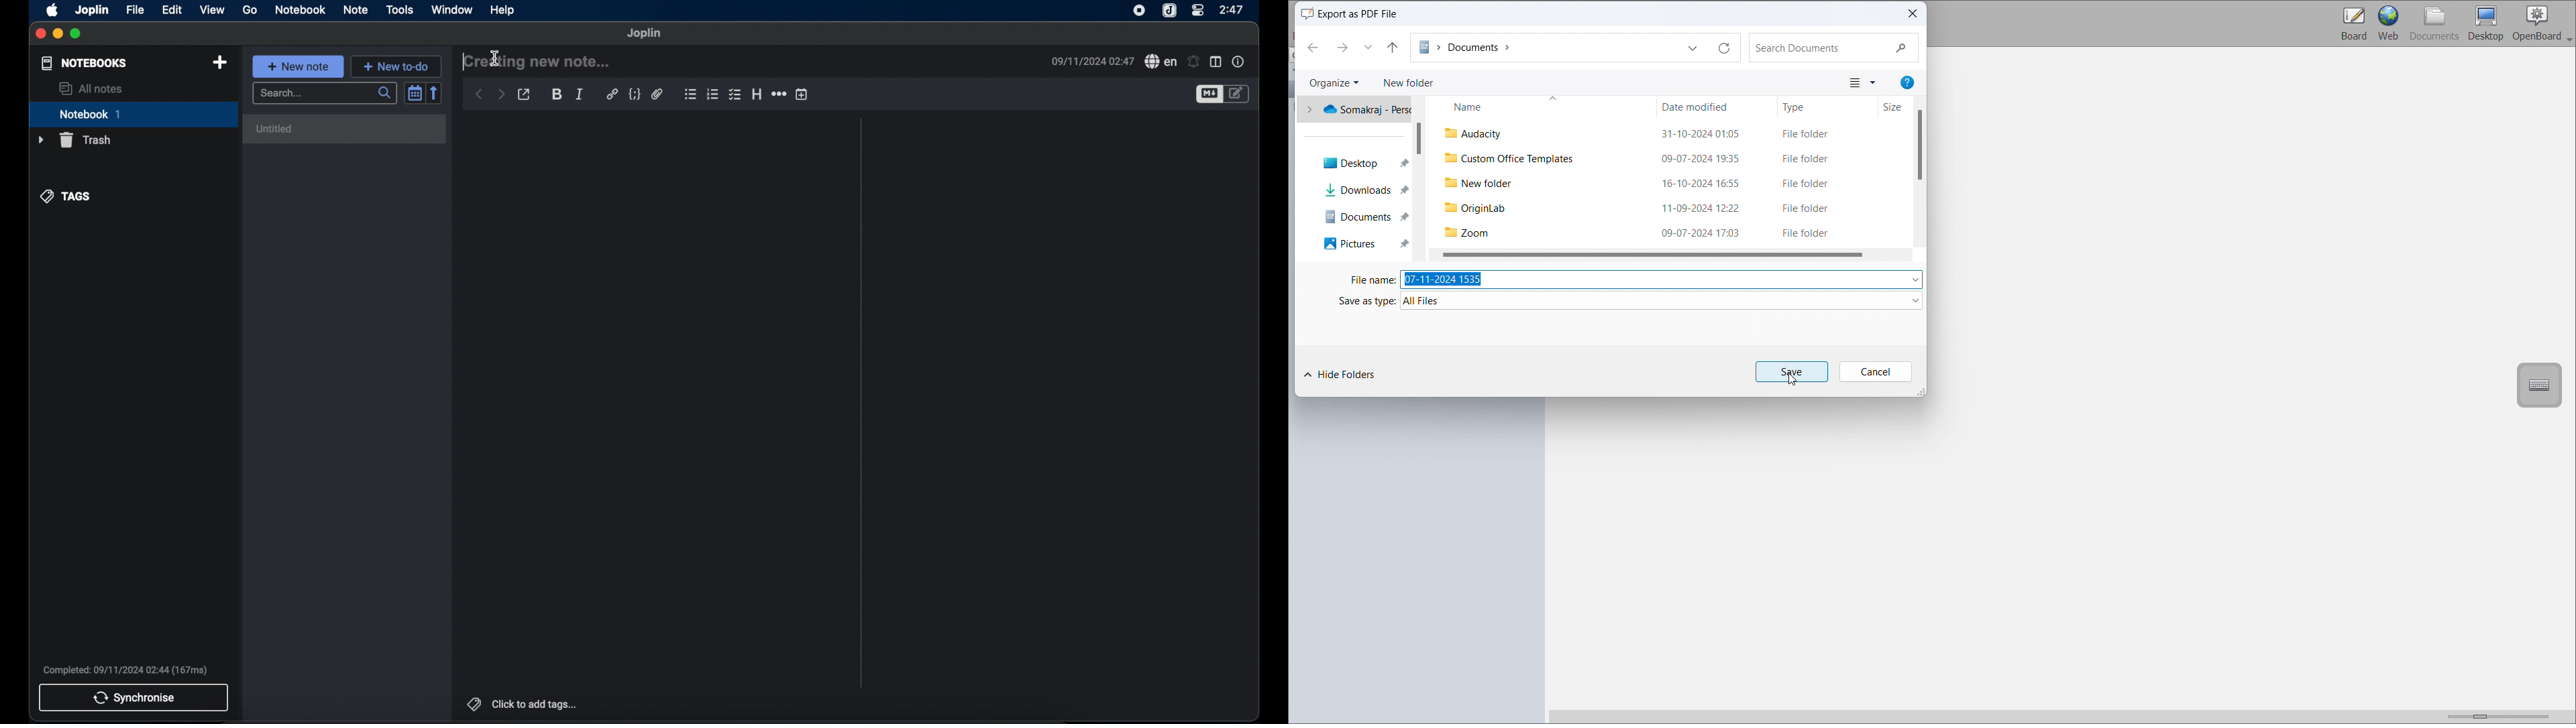  Describe the element at coordinates (125, 671) in the screenshot. I see `Completed: 09/11/2024 02:44 (167ms)` at that location.